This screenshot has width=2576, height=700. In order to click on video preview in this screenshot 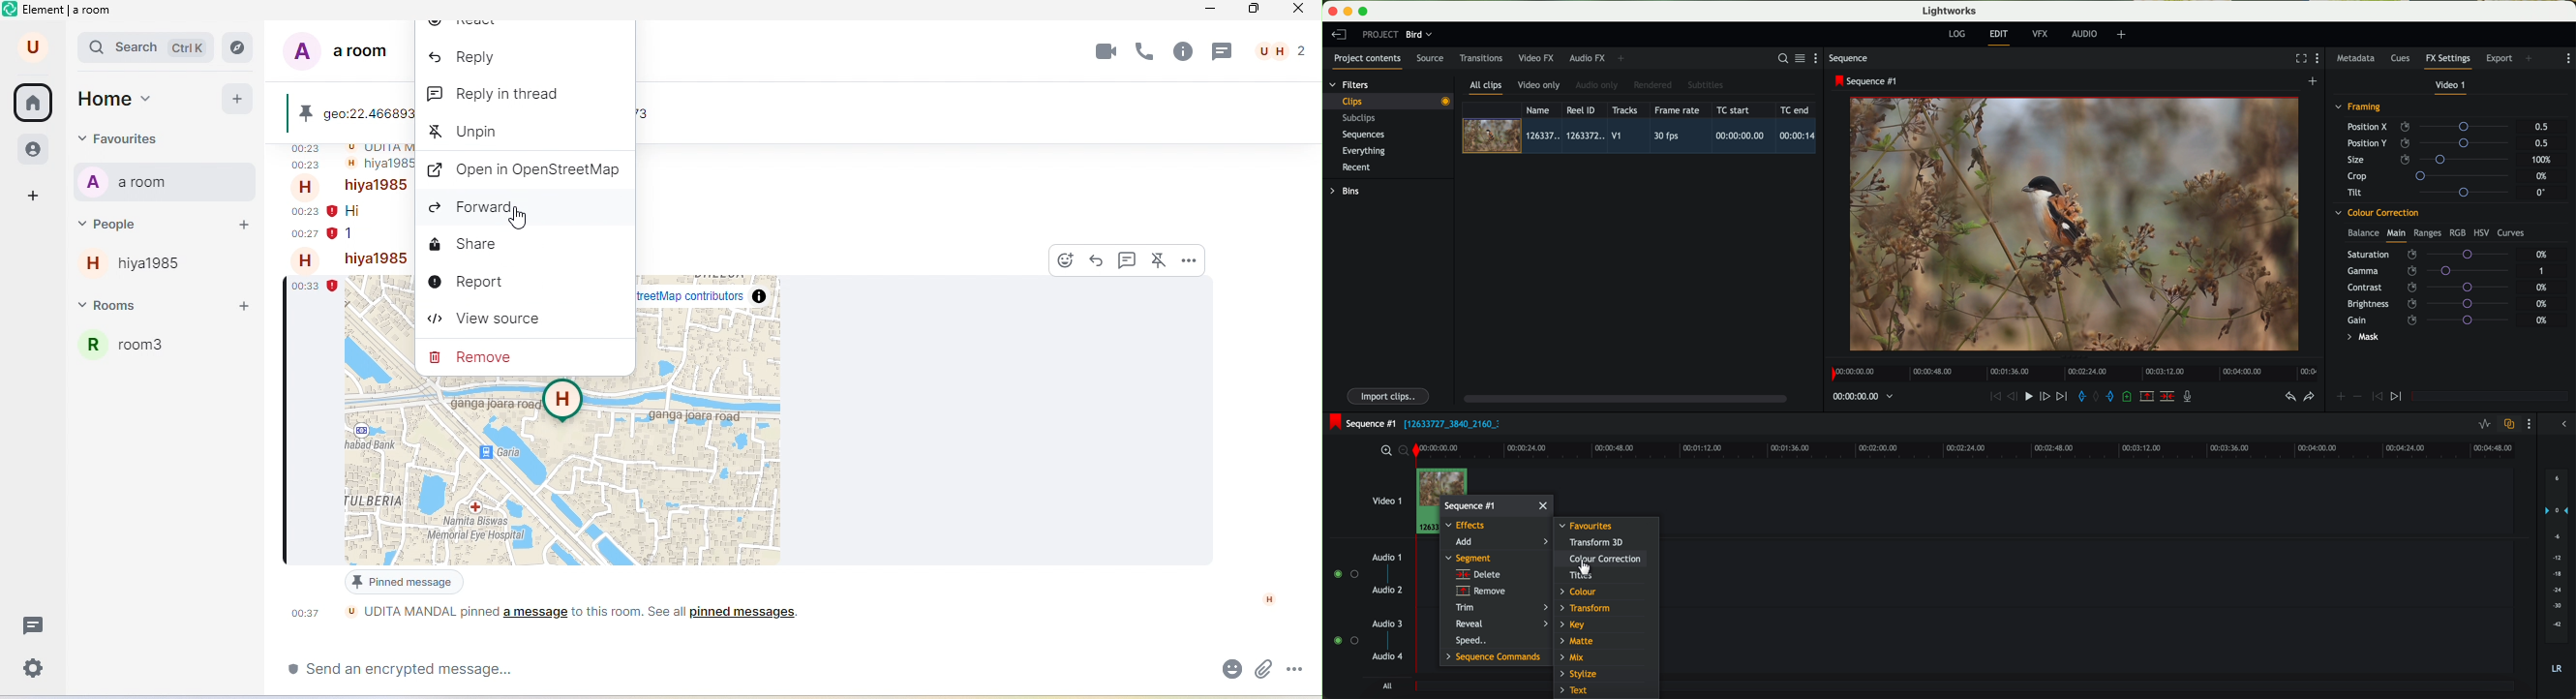, I will do `click(2080, 225)`.